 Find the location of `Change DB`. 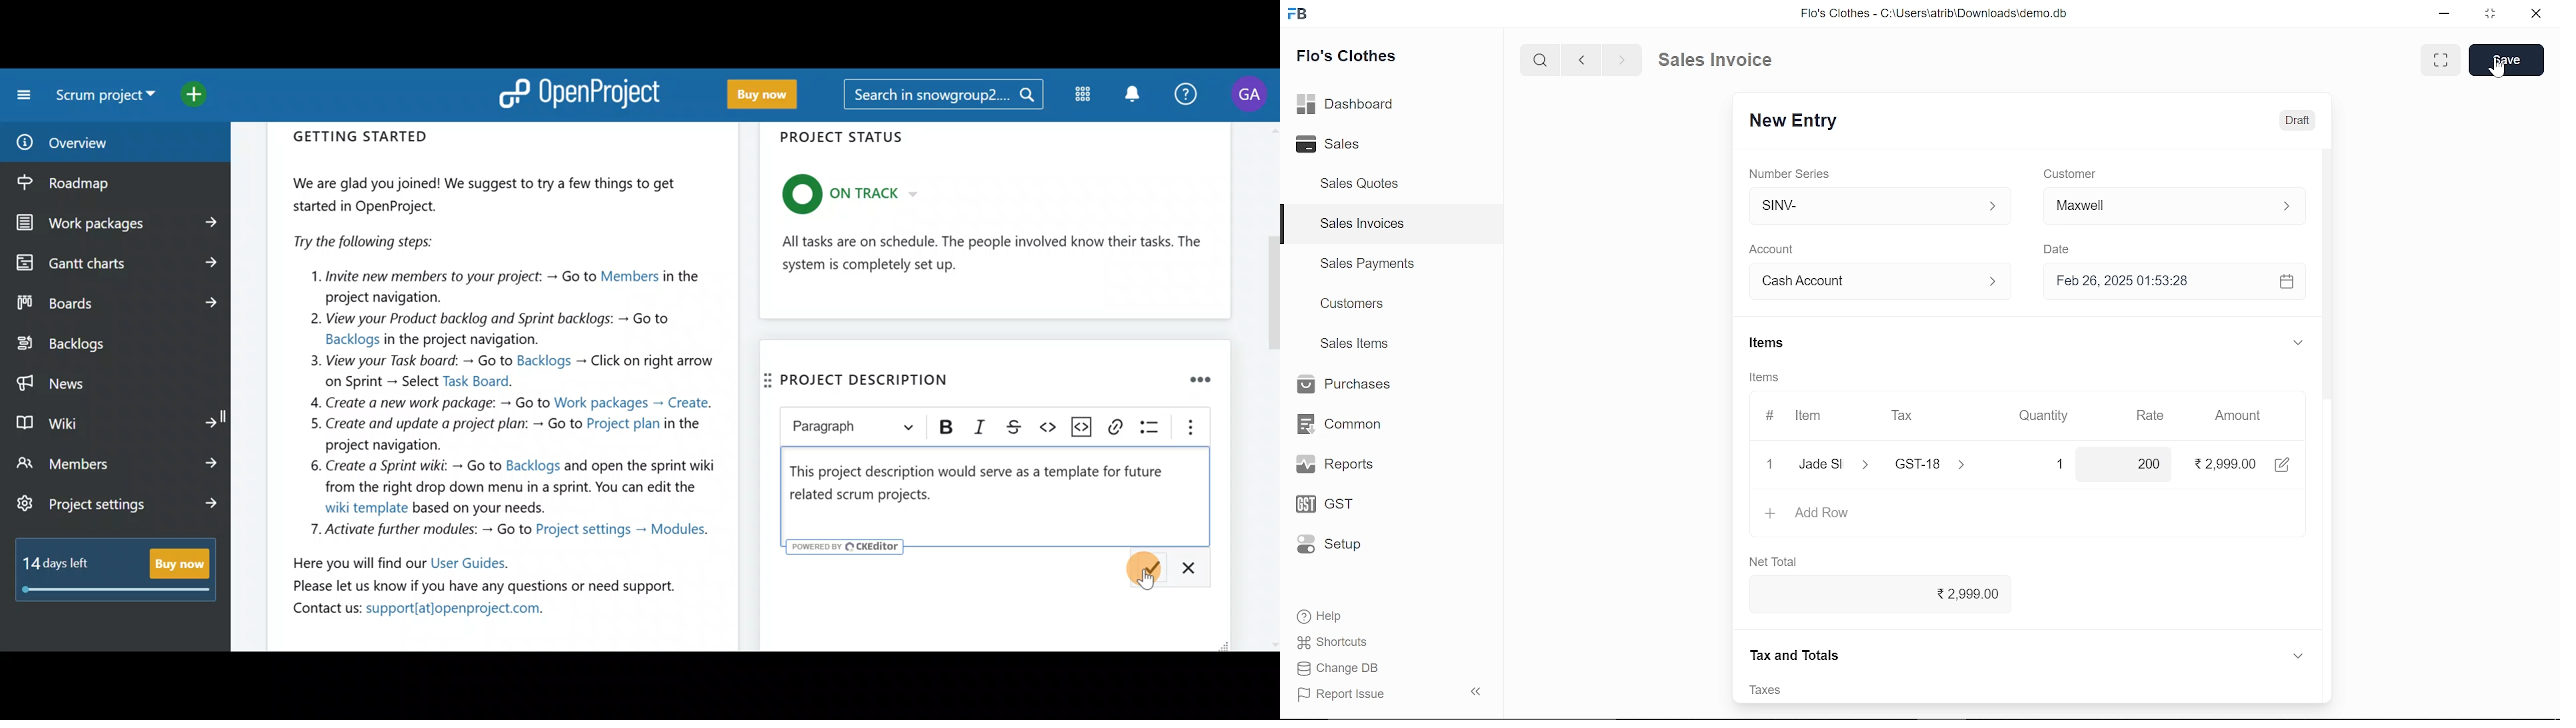

Change DB is located at coordinates (1344, 668).